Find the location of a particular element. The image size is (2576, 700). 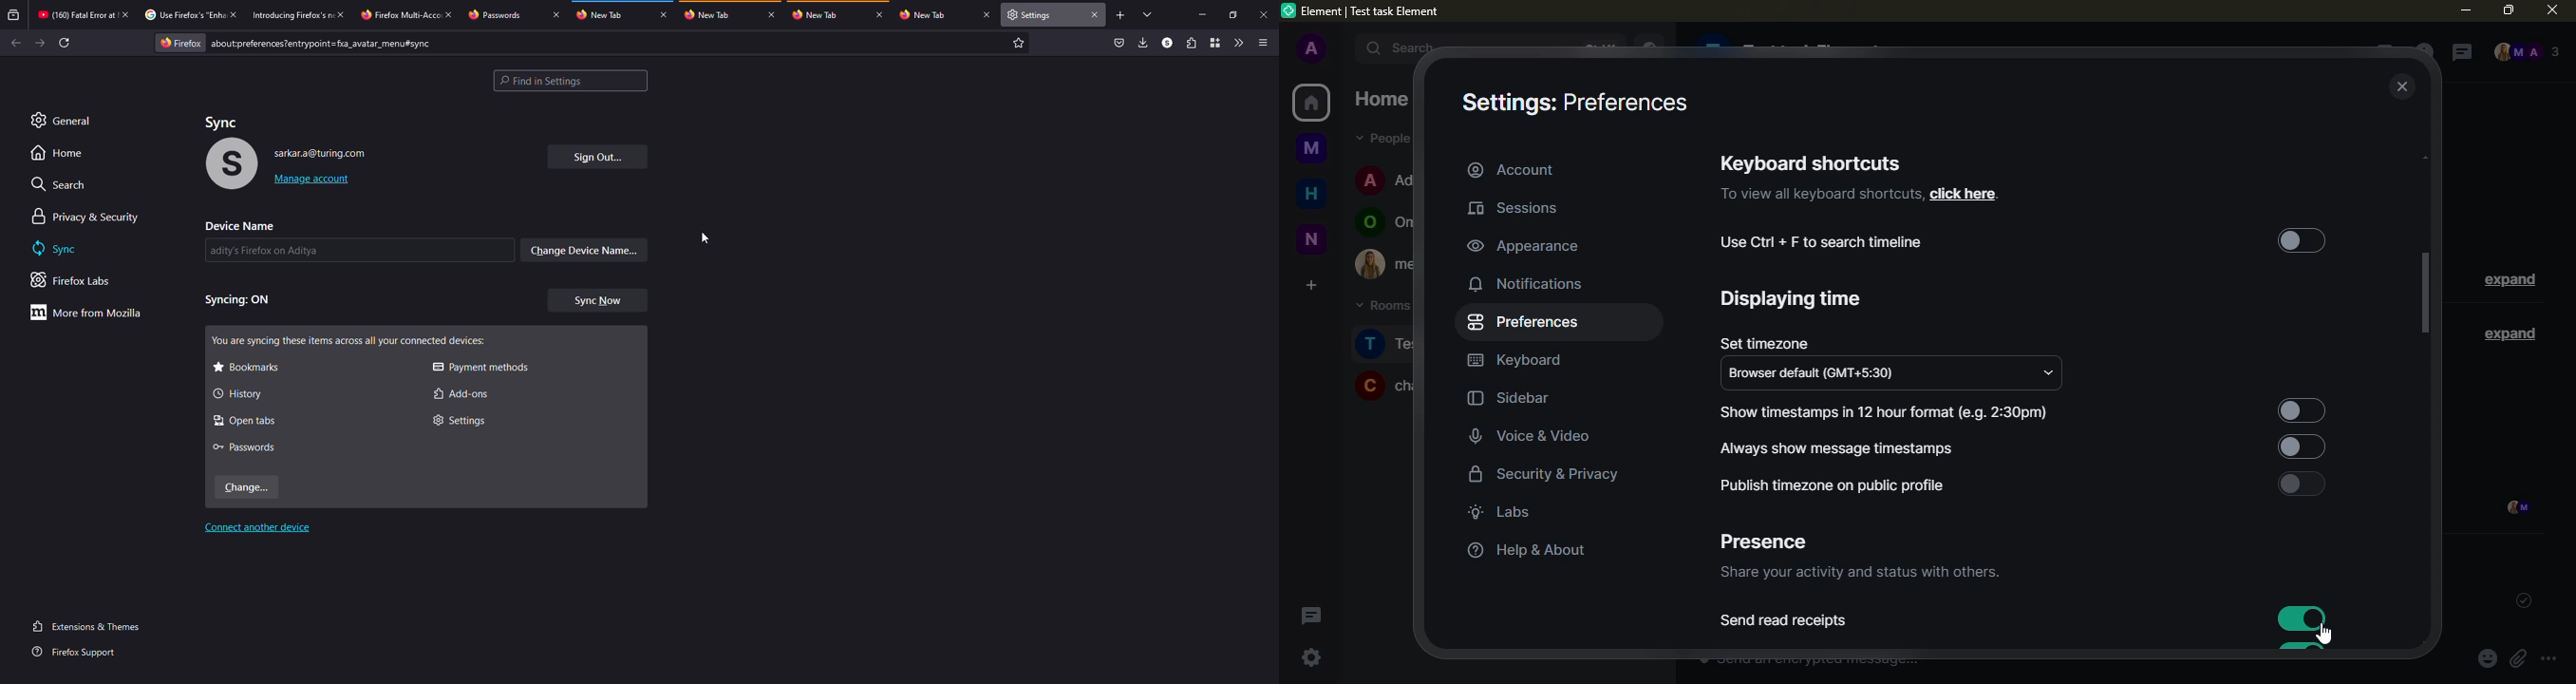

change is located at coordinates (248, 487).